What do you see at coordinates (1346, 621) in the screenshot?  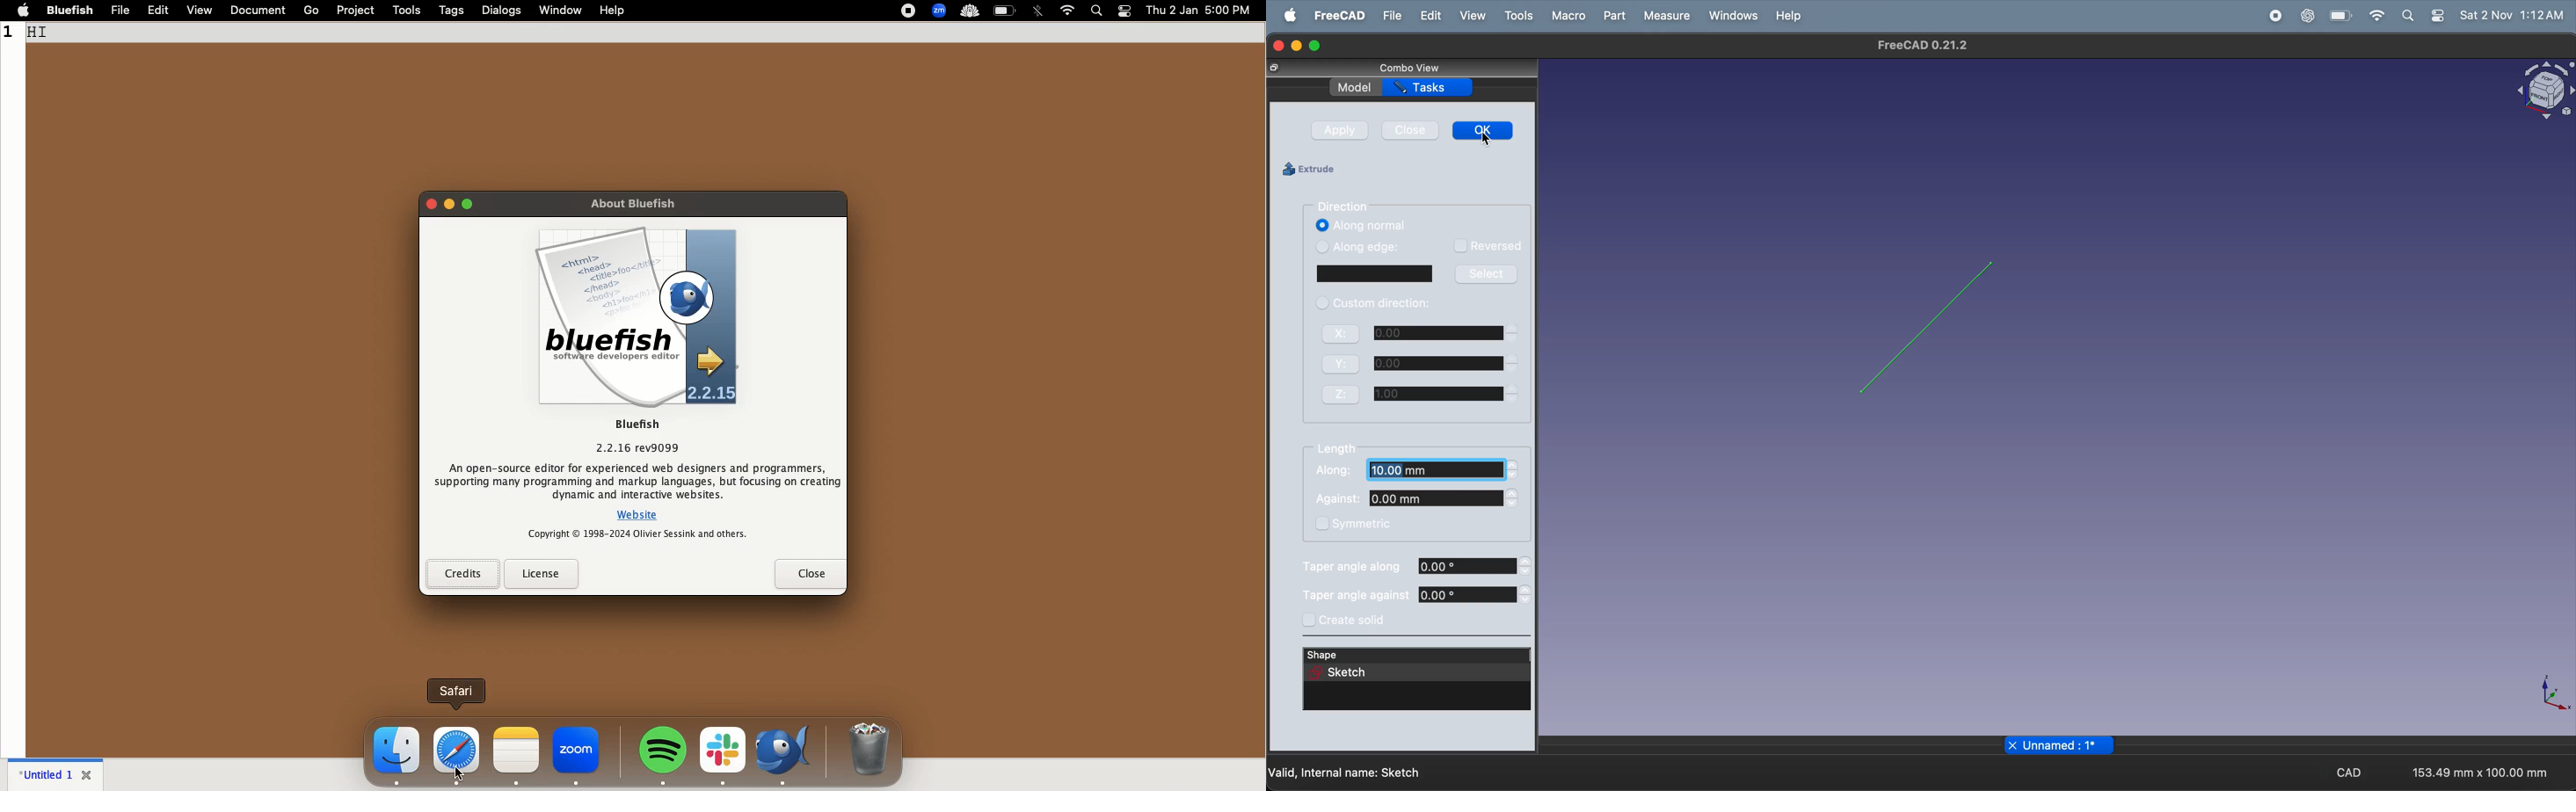 I see `create soild` at bounding box center [1346, 621].